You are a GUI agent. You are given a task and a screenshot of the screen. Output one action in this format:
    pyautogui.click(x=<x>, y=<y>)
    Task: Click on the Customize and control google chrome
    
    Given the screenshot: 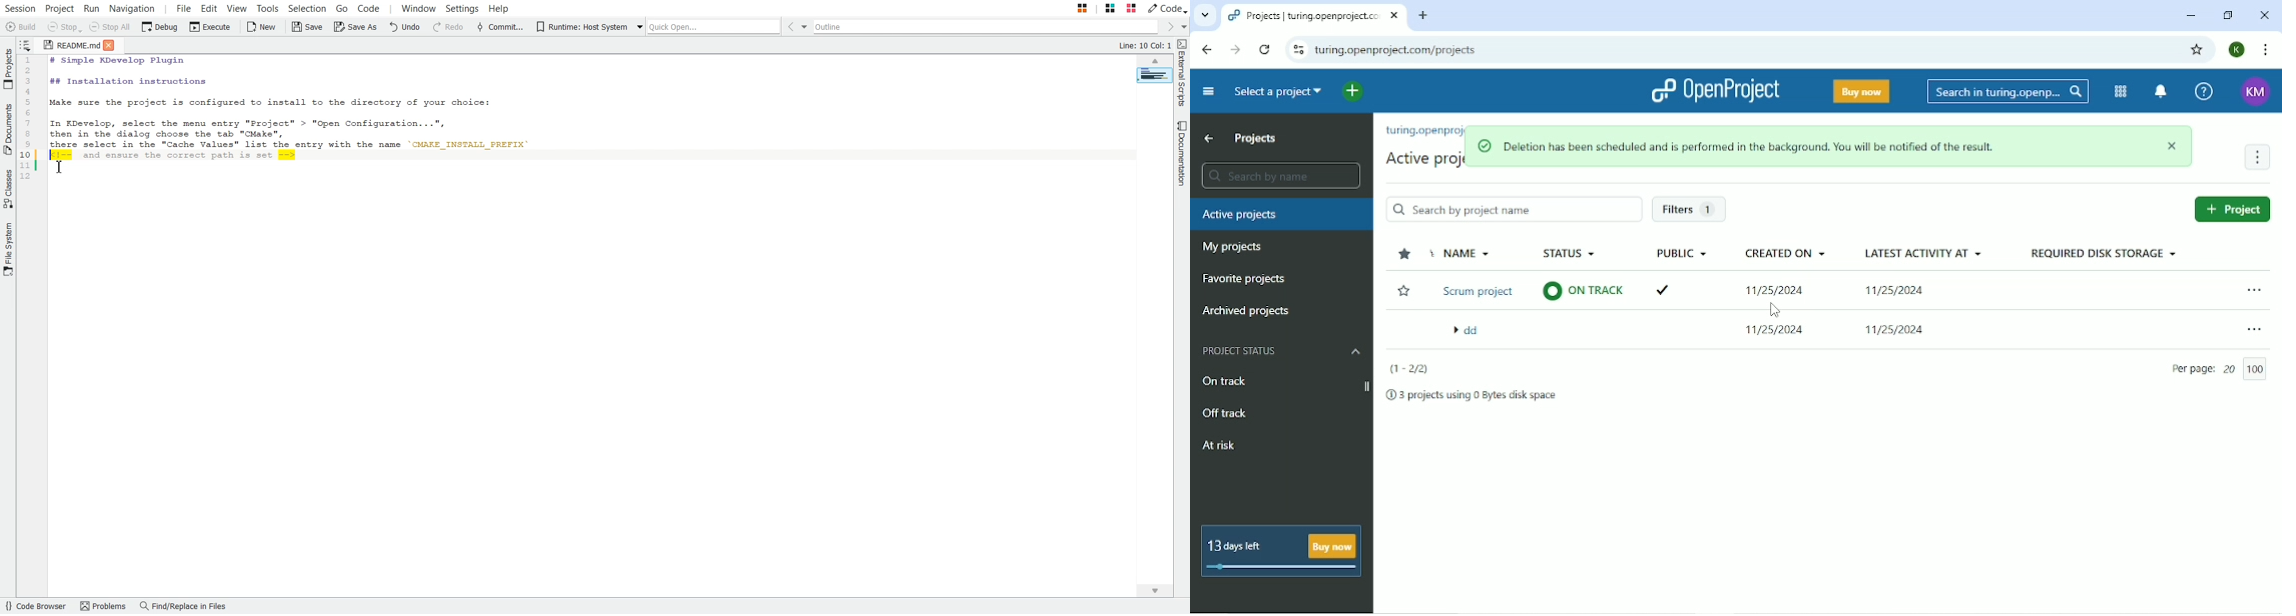 What is the action you would take?
    pyautogui.click(x=2267, y=50)
    